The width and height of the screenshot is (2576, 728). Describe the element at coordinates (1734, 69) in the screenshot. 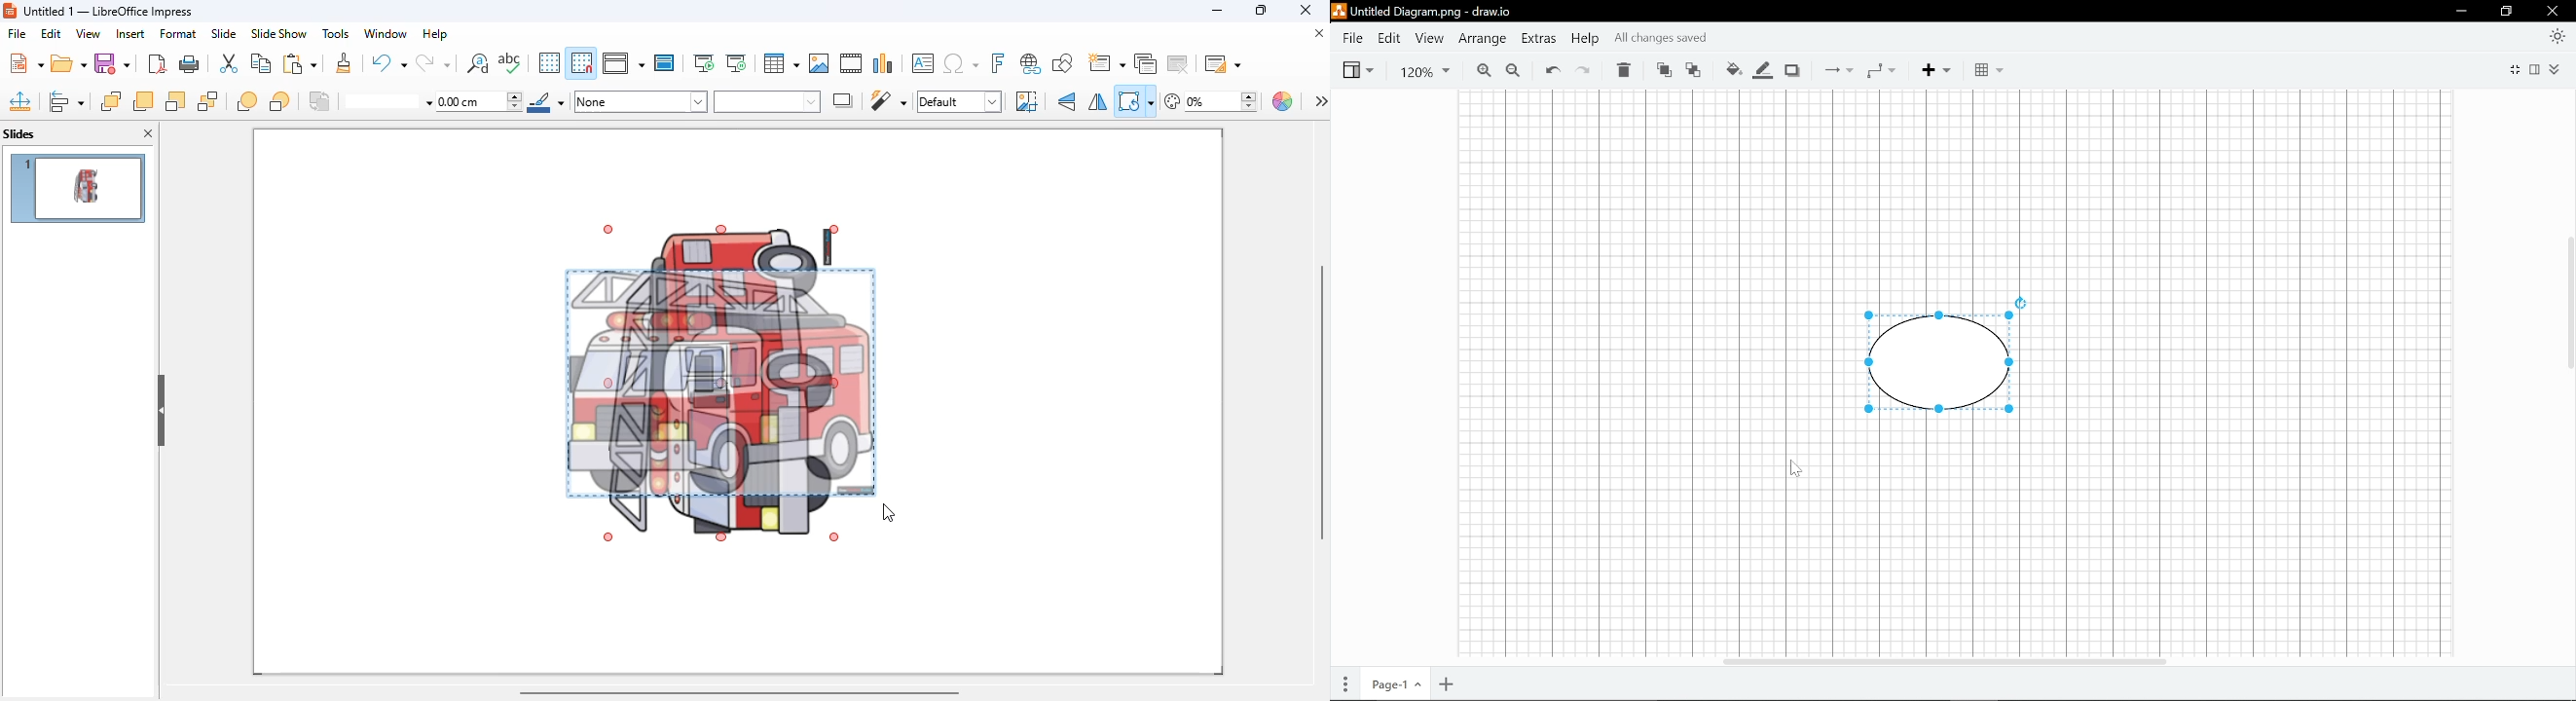

I see `Fill color` at that location.